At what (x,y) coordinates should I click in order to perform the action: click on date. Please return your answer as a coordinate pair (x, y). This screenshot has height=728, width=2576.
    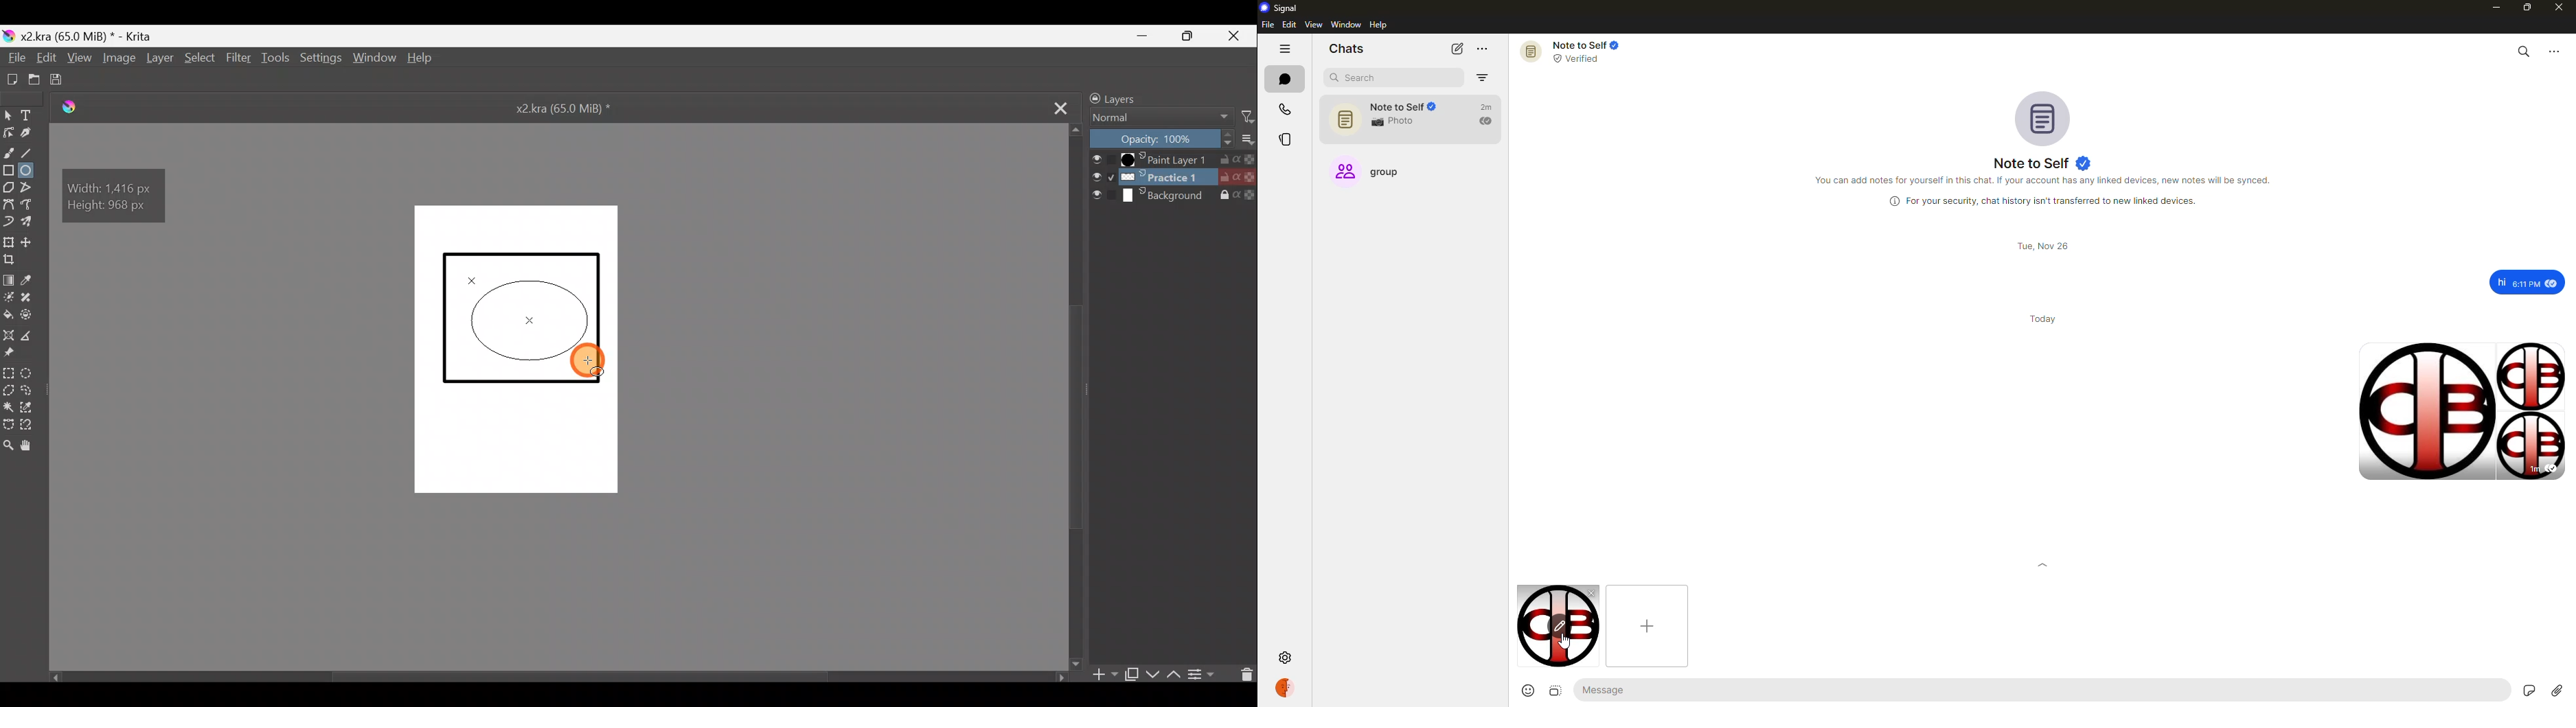
    Looking at the image, I should click on (2040, 246).